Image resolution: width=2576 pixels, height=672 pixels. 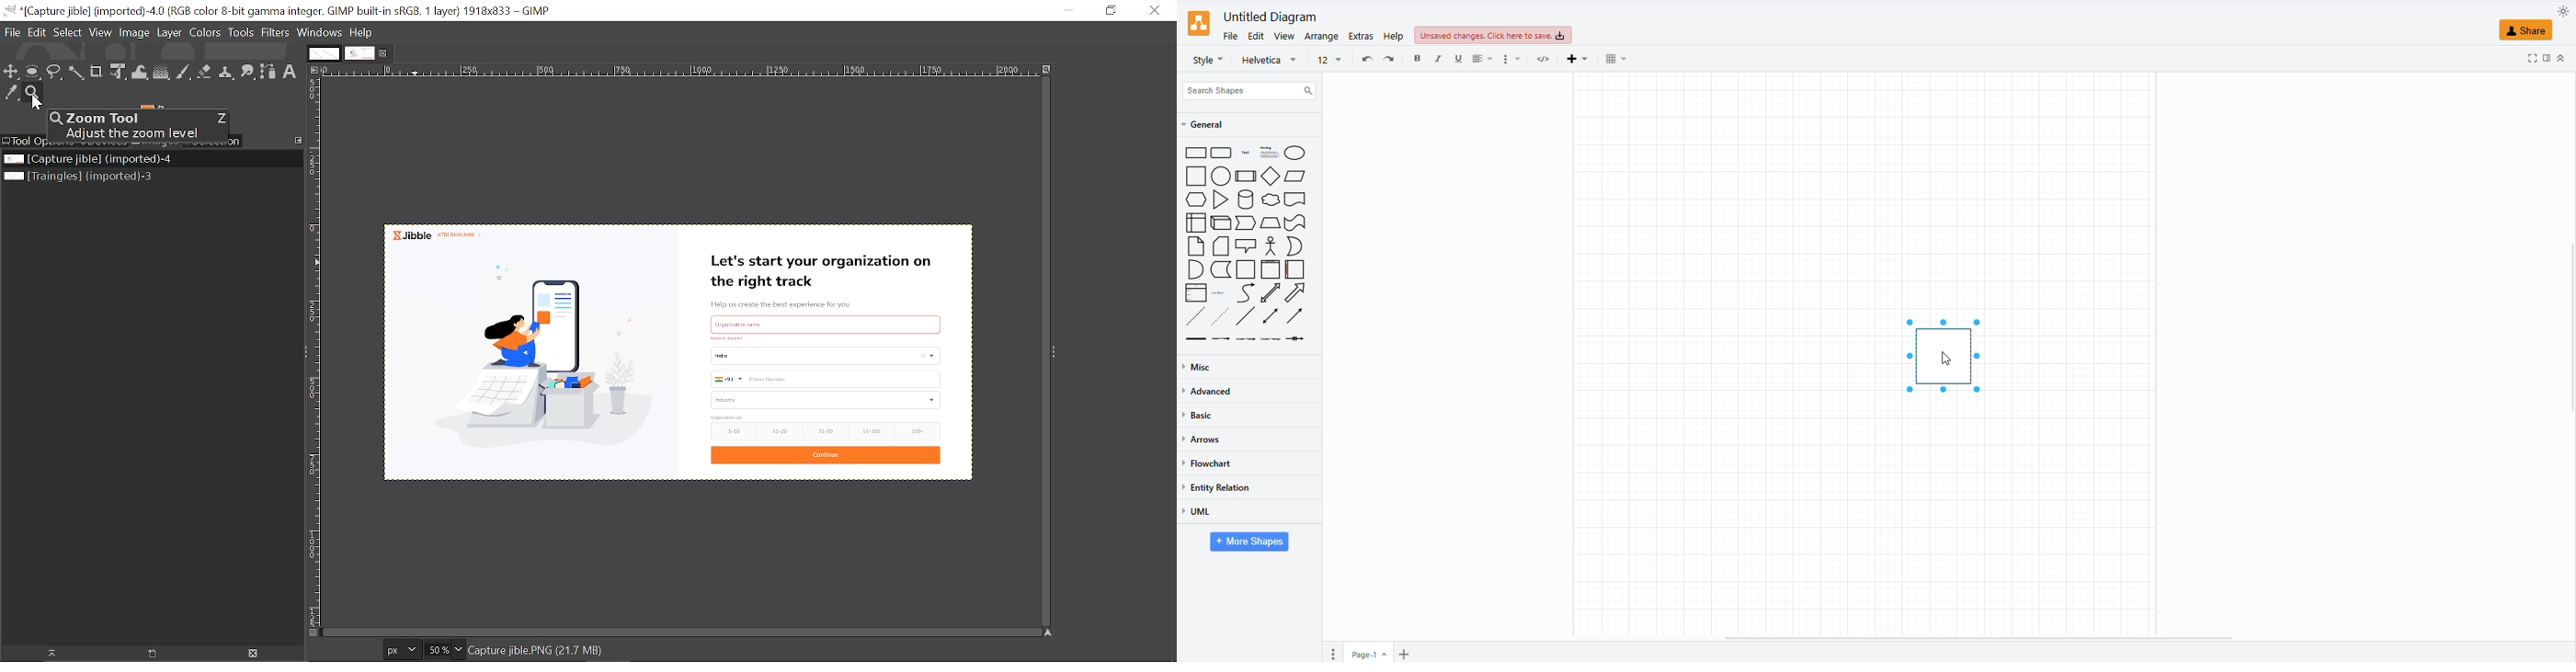 I want to click on connector with 2 labels, so click(x=1246, y=341).